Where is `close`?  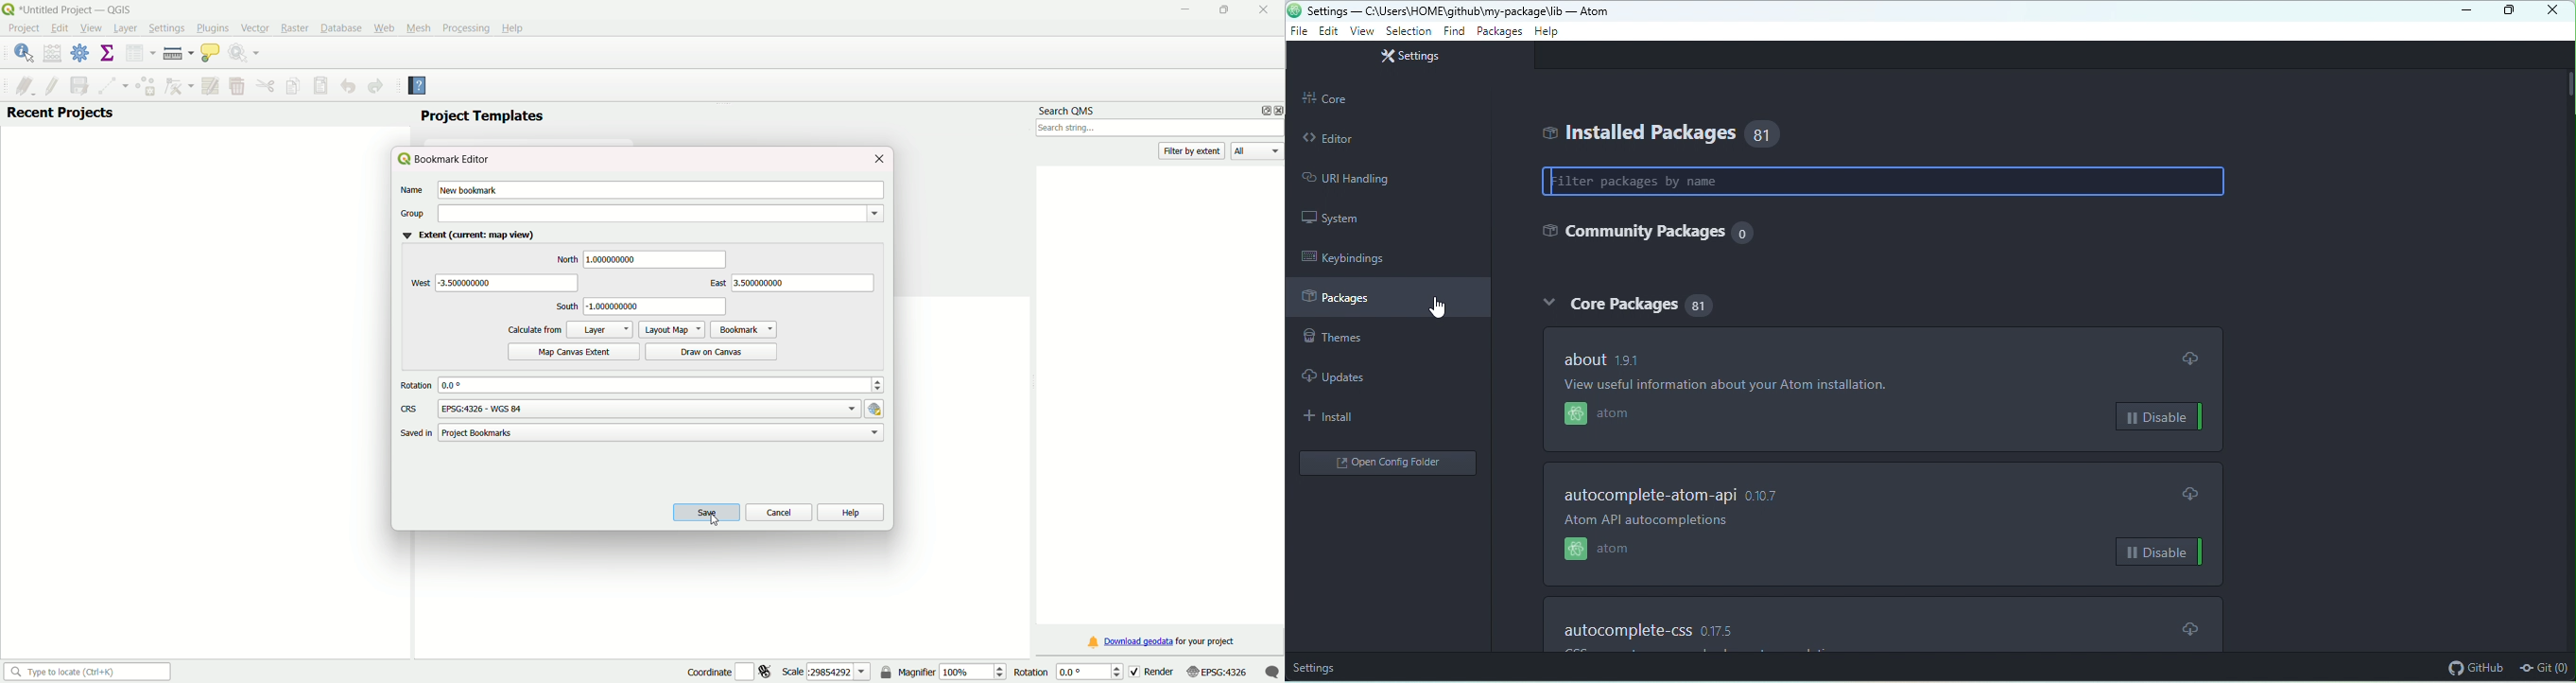 close is located at coordinates (2551, 11).